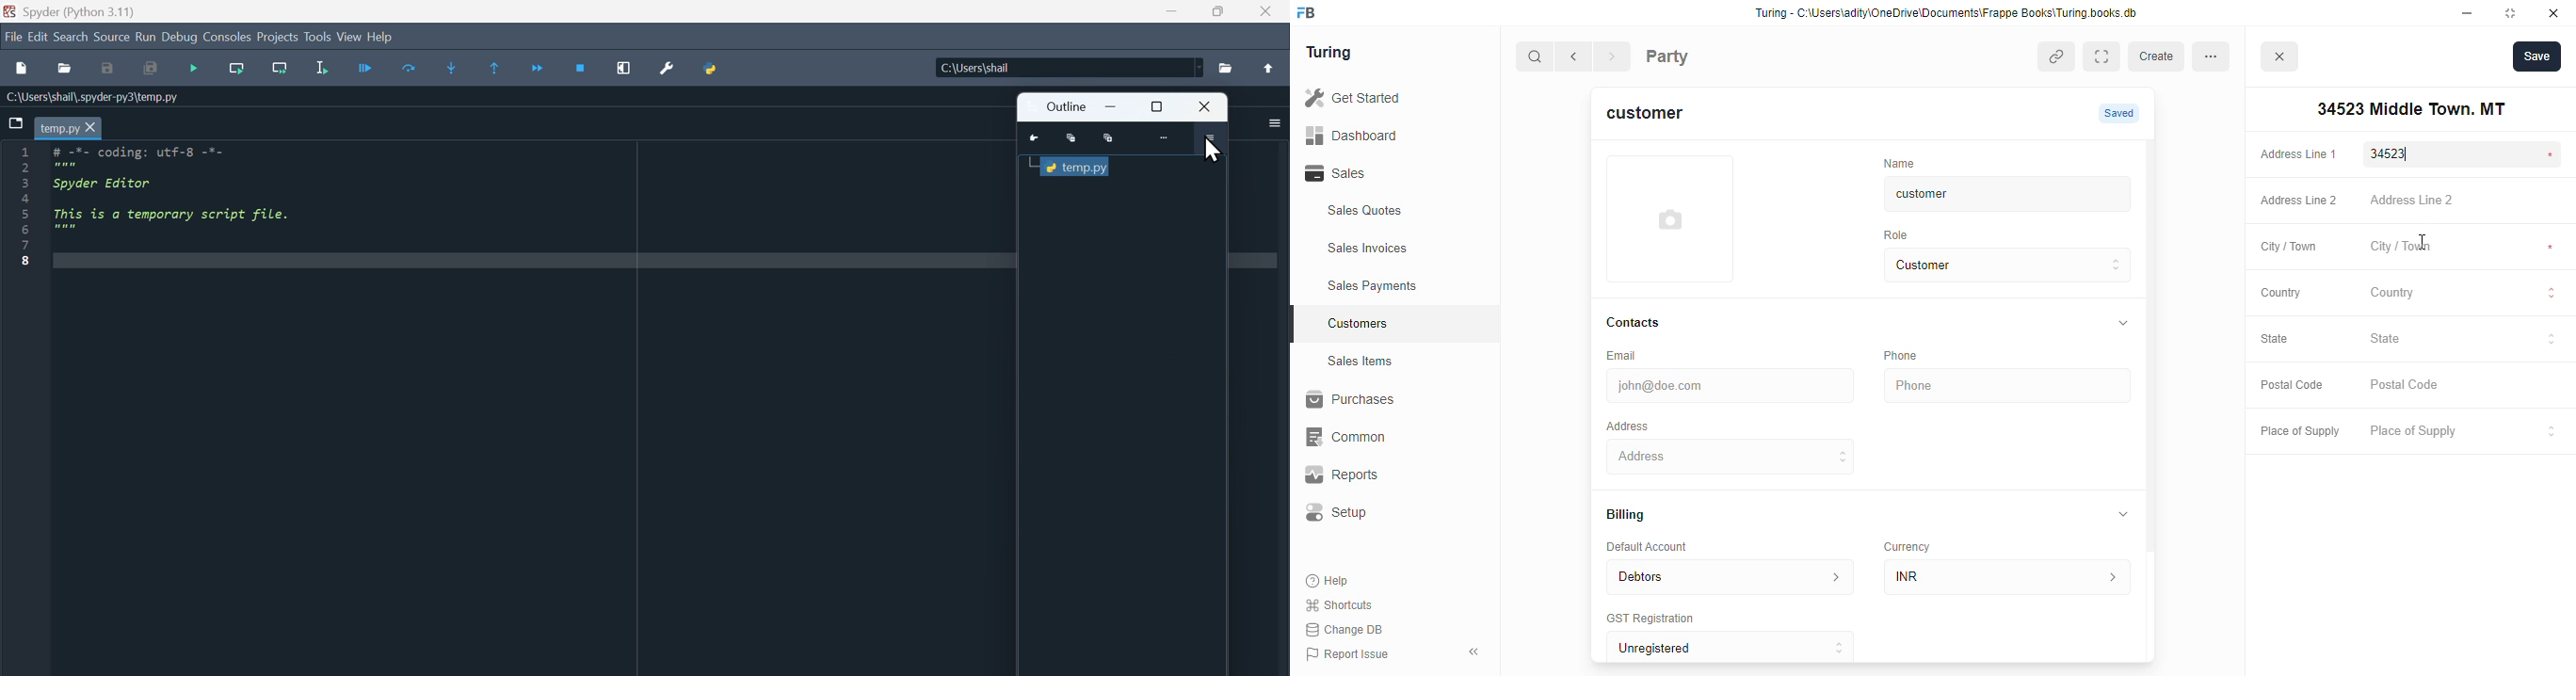  Describe the element at coordinates (1614, 58) in the screenshot. I see `forward` at that location.